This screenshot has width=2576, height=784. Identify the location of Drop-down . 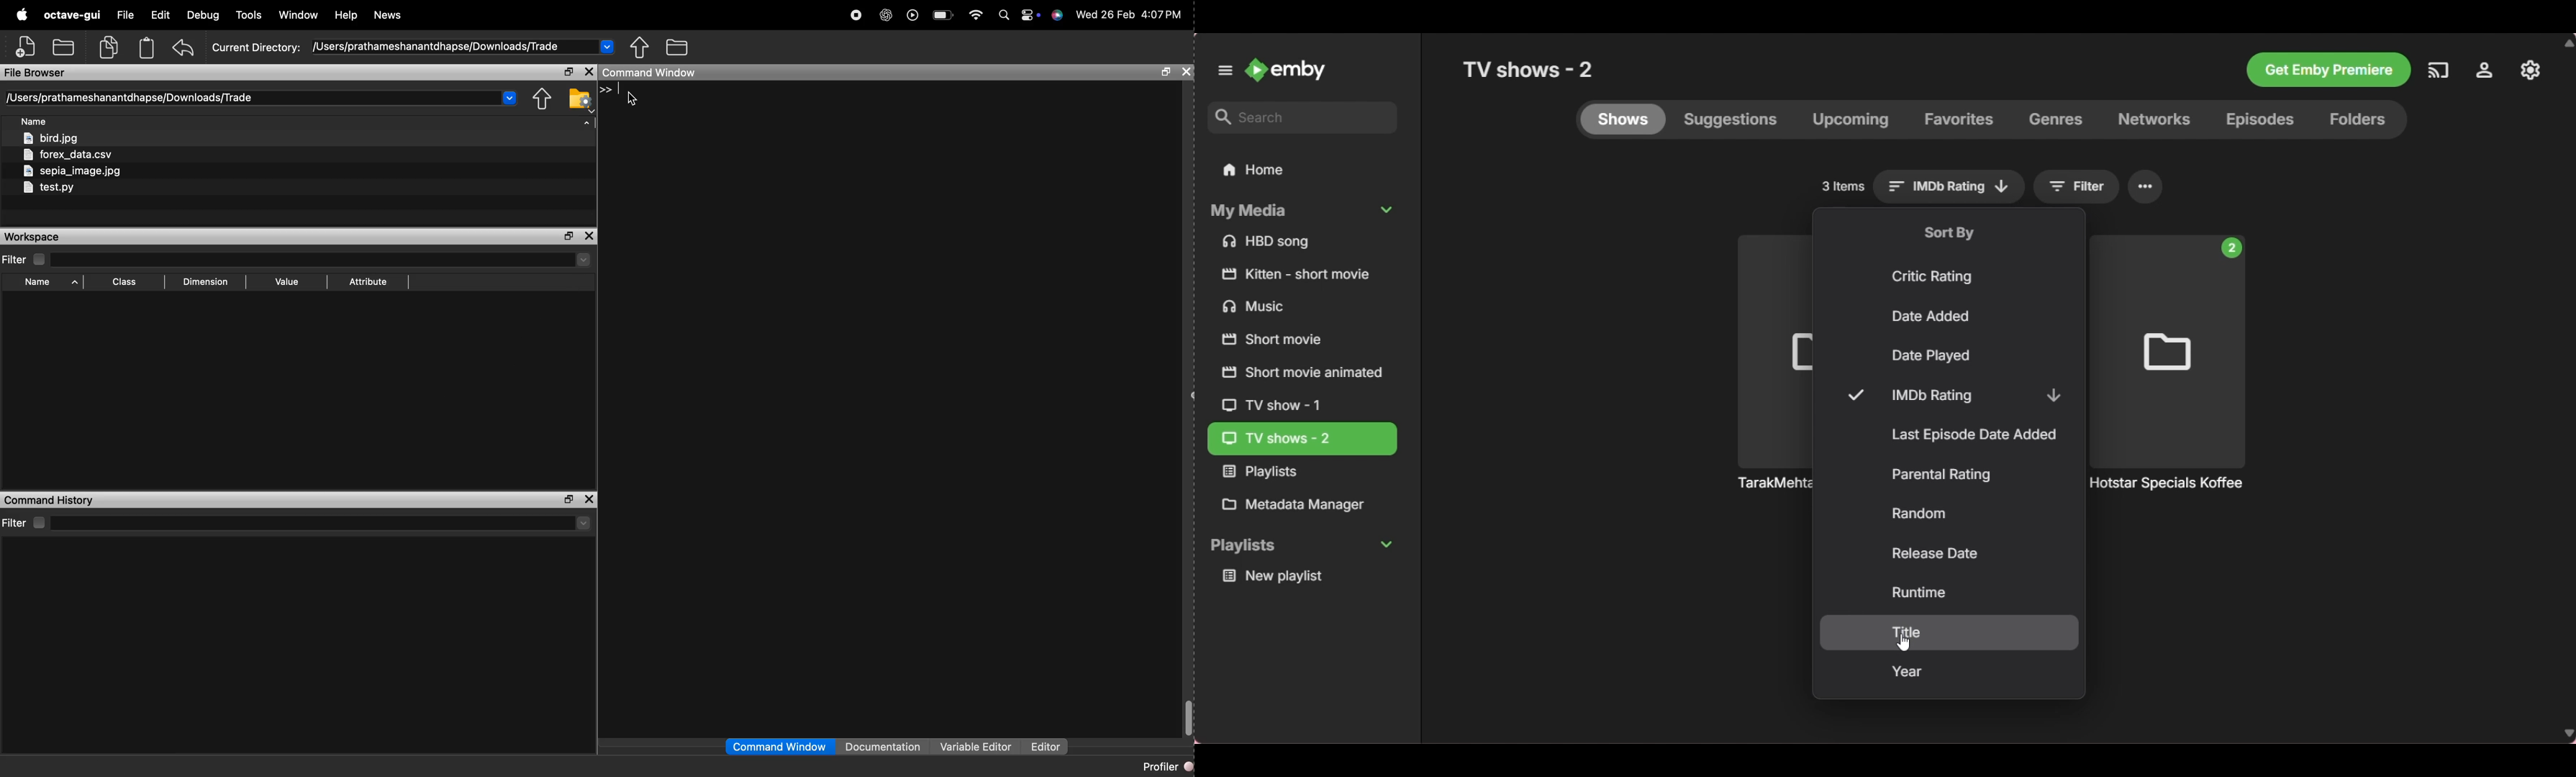
(608, 47).